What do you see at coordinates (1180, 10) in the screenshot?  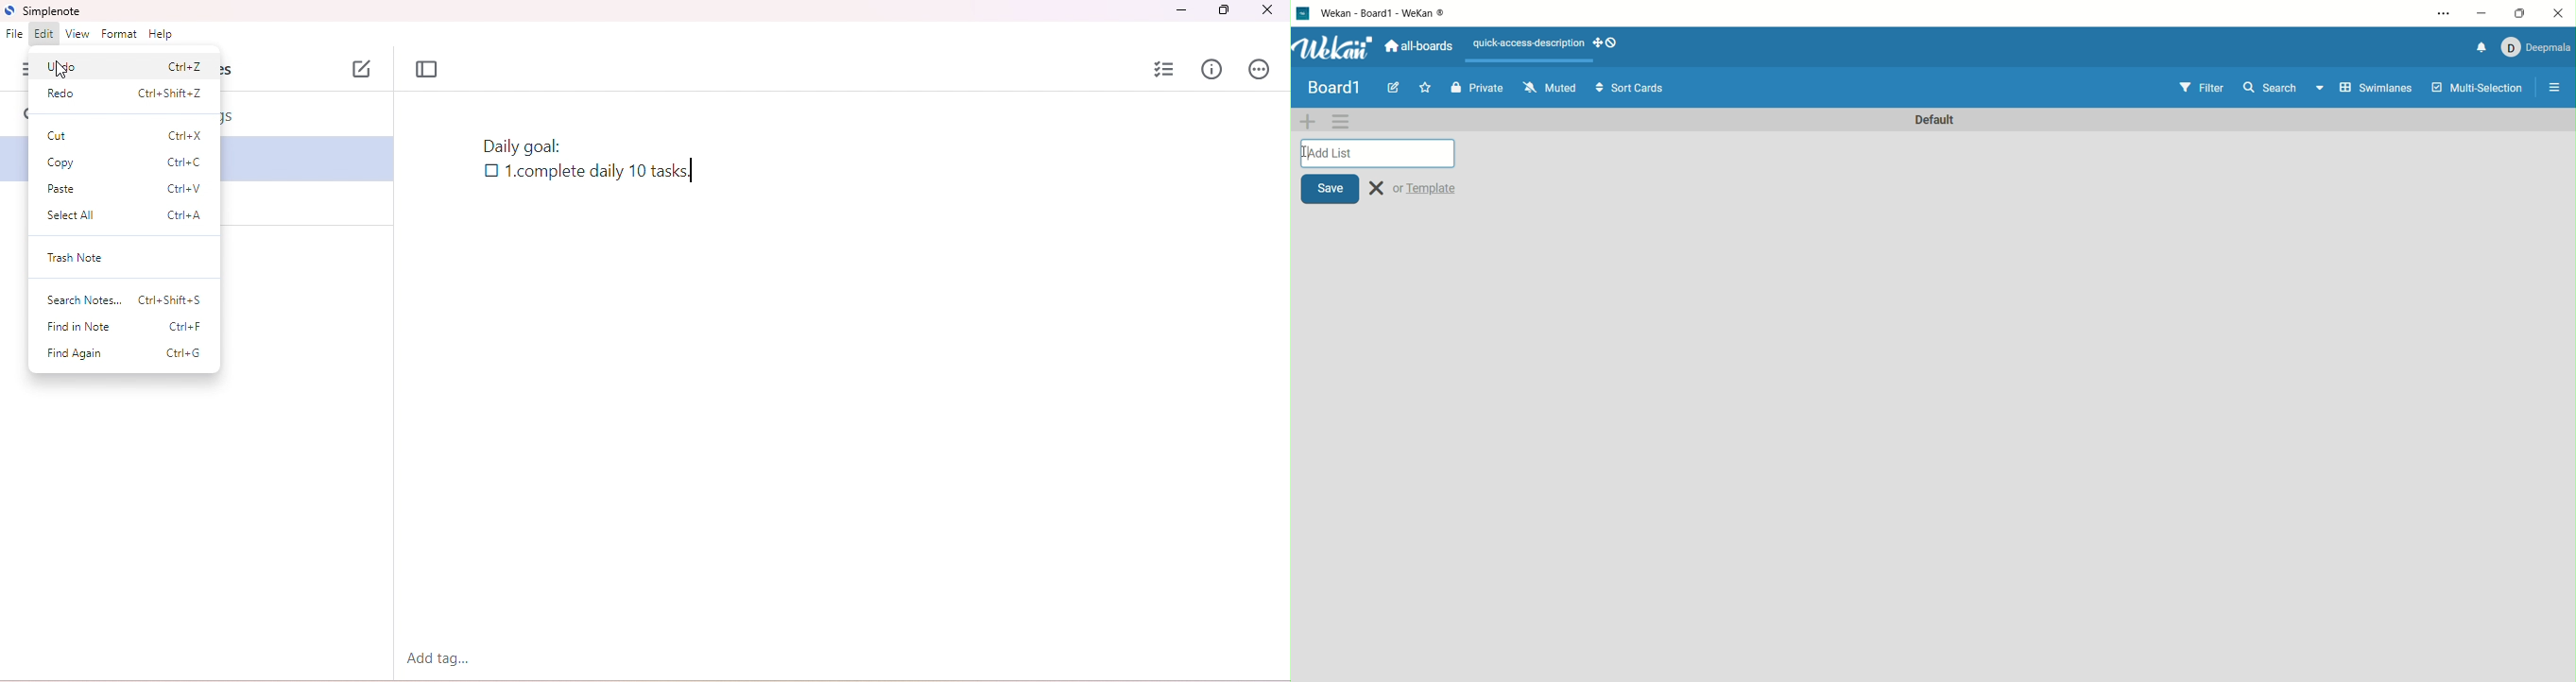 I see `minimize` at bounding box center [1180, 10].